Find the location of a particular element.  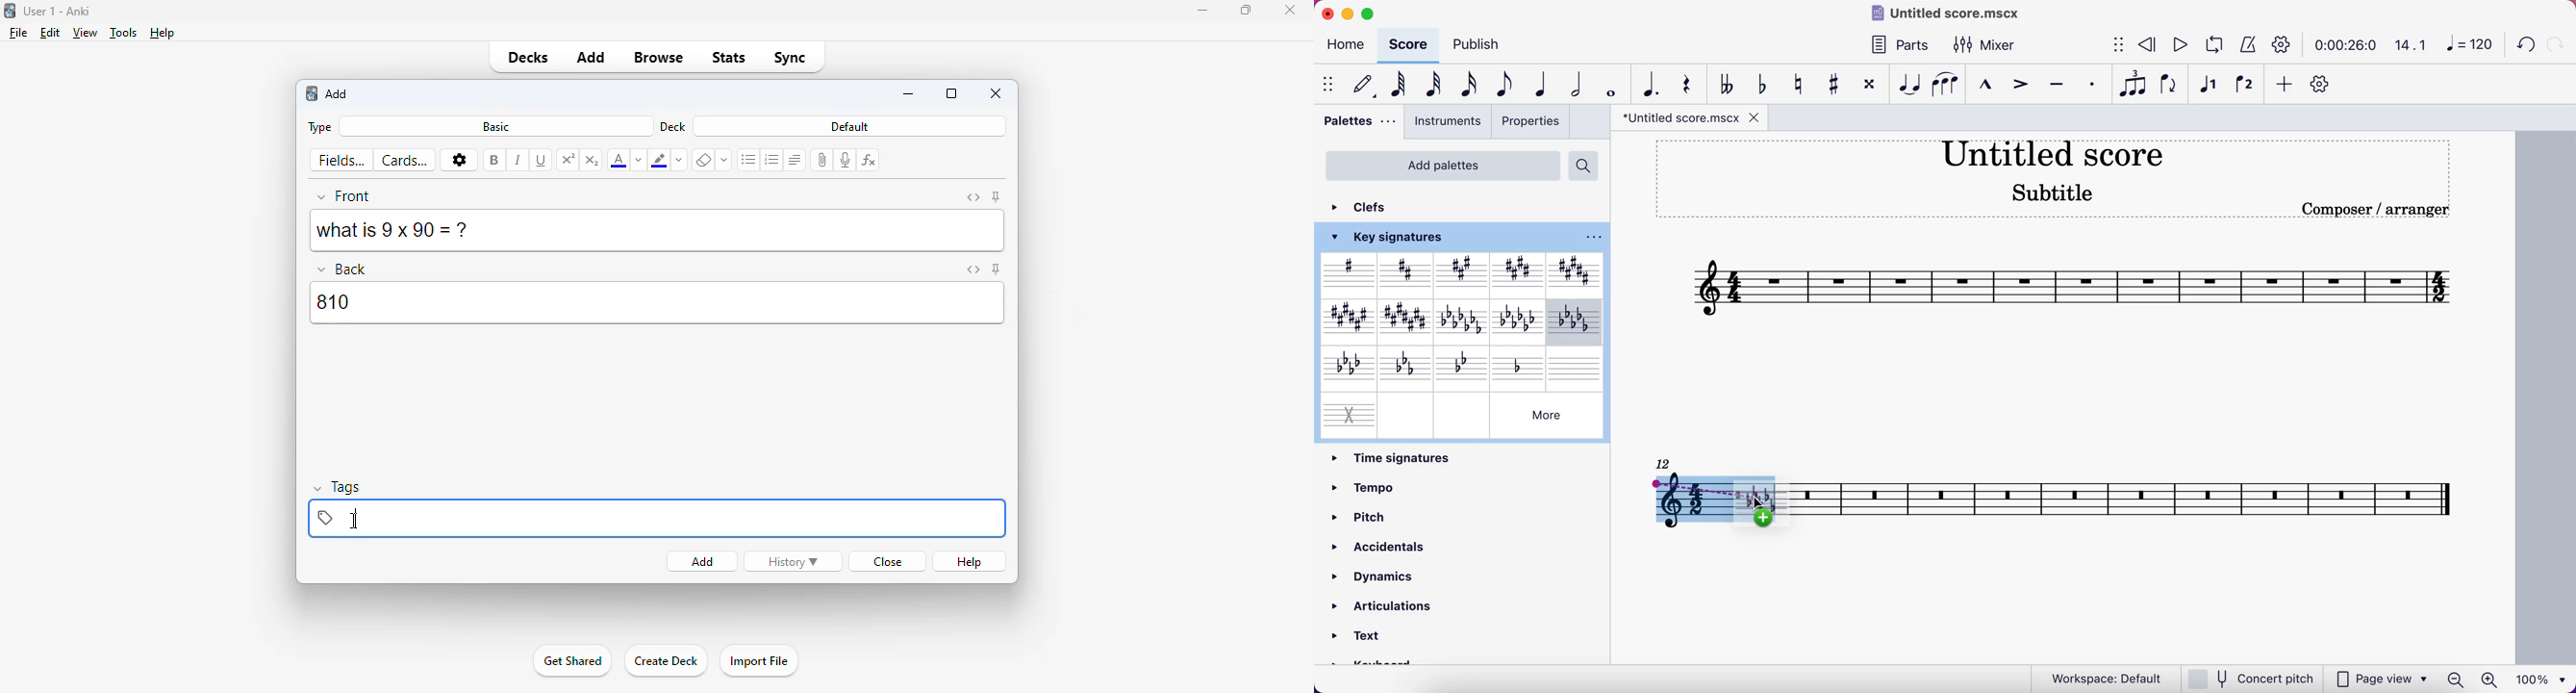

italic is located at coordinates (518, 161).